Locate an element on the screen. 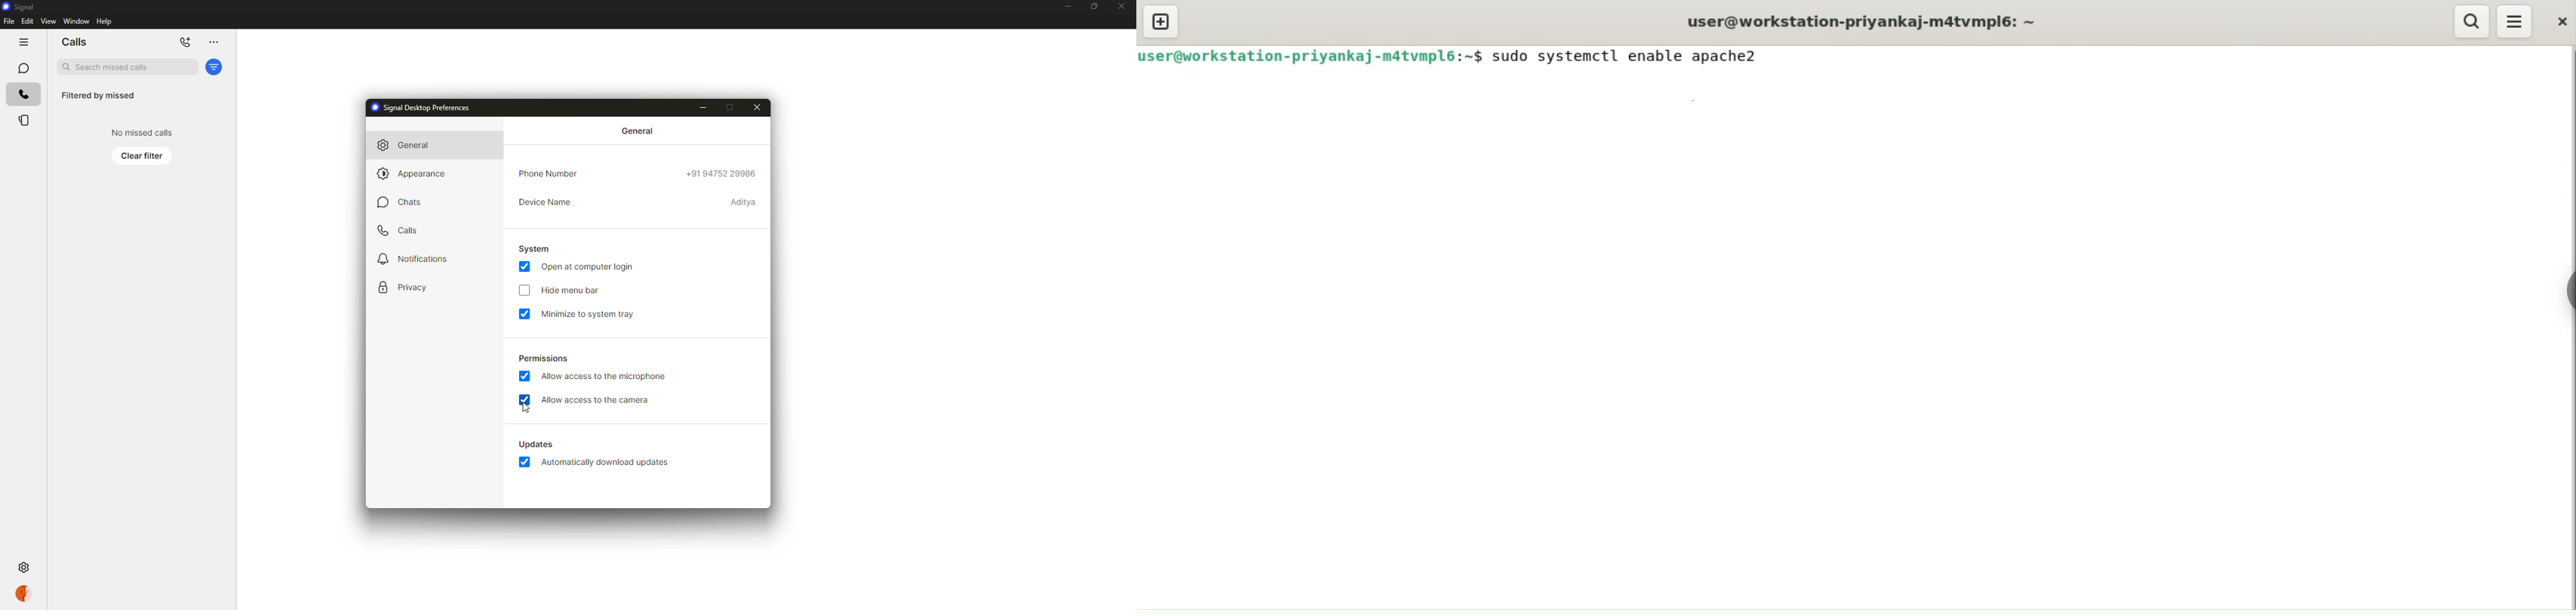 The image size is (2576, 616). enabled is located at coordinates (523, 267).